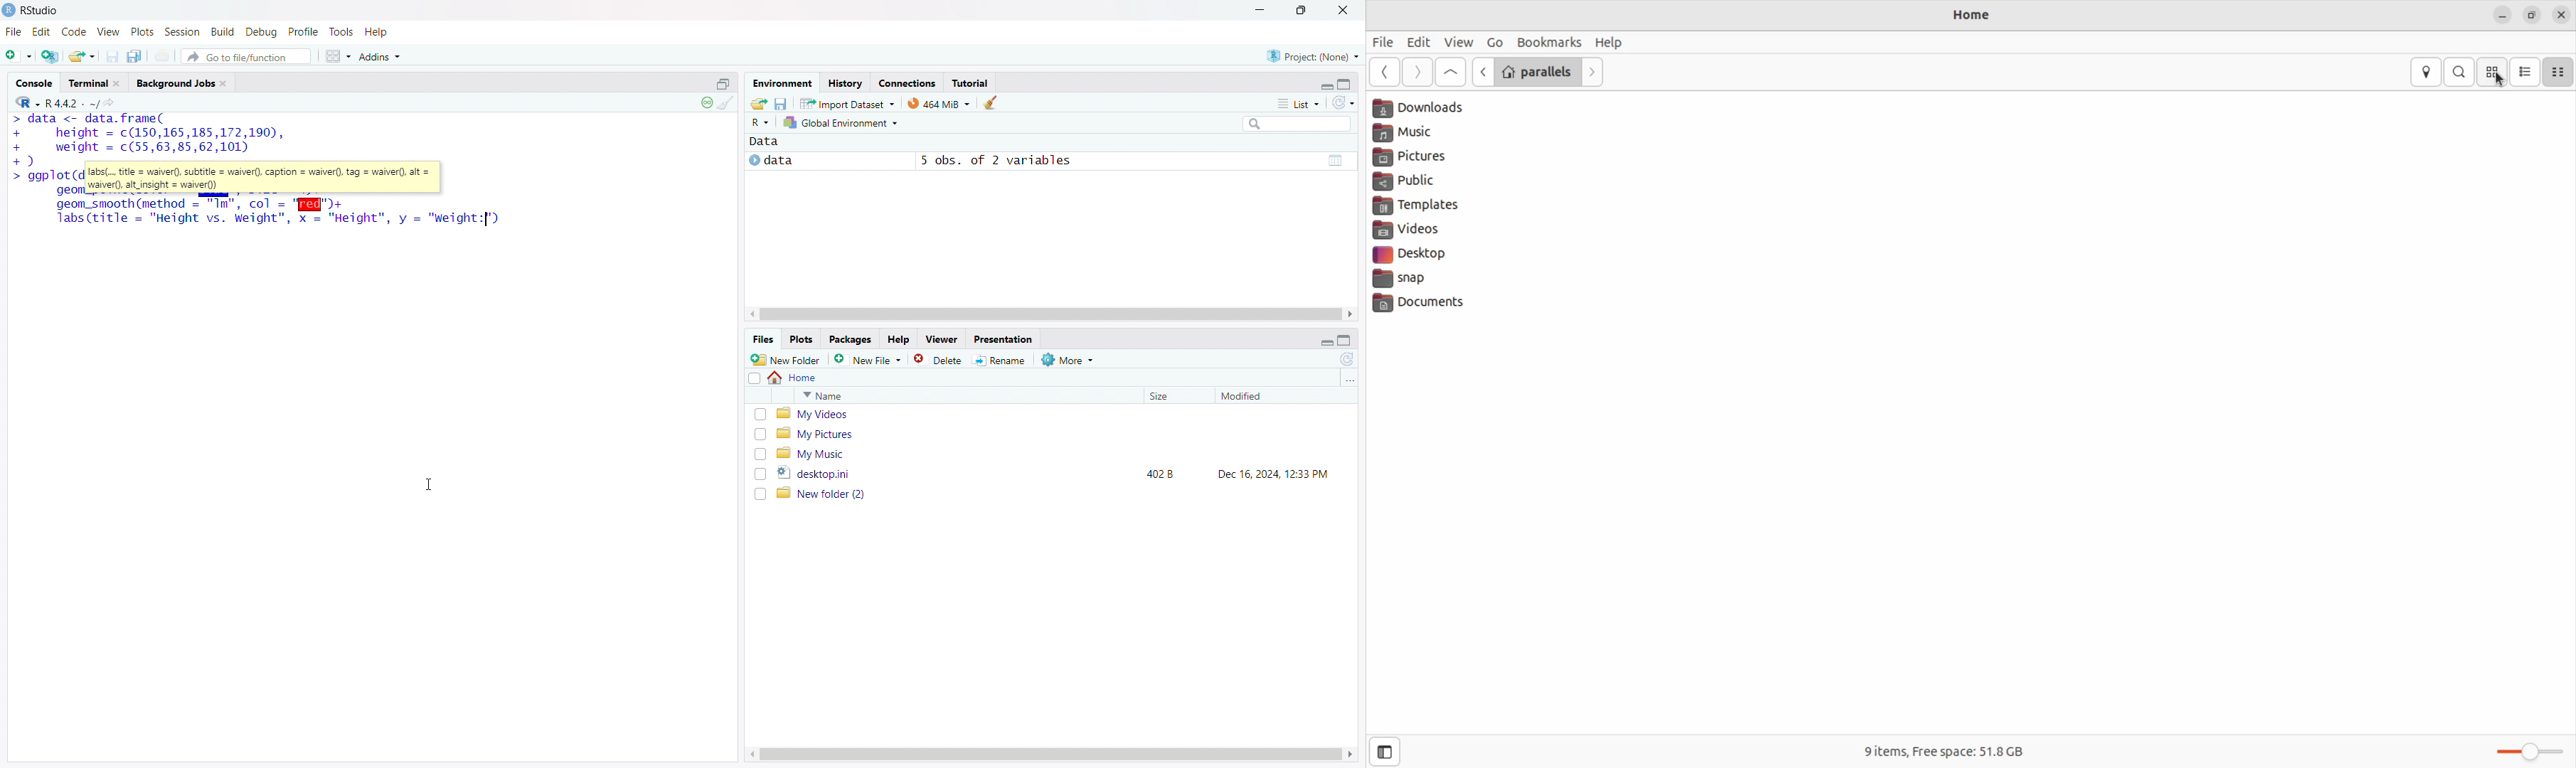  What do you see at coordinates (848, 102) in the screenshot?
I see `import dataset` at bounding box center [848, 102].